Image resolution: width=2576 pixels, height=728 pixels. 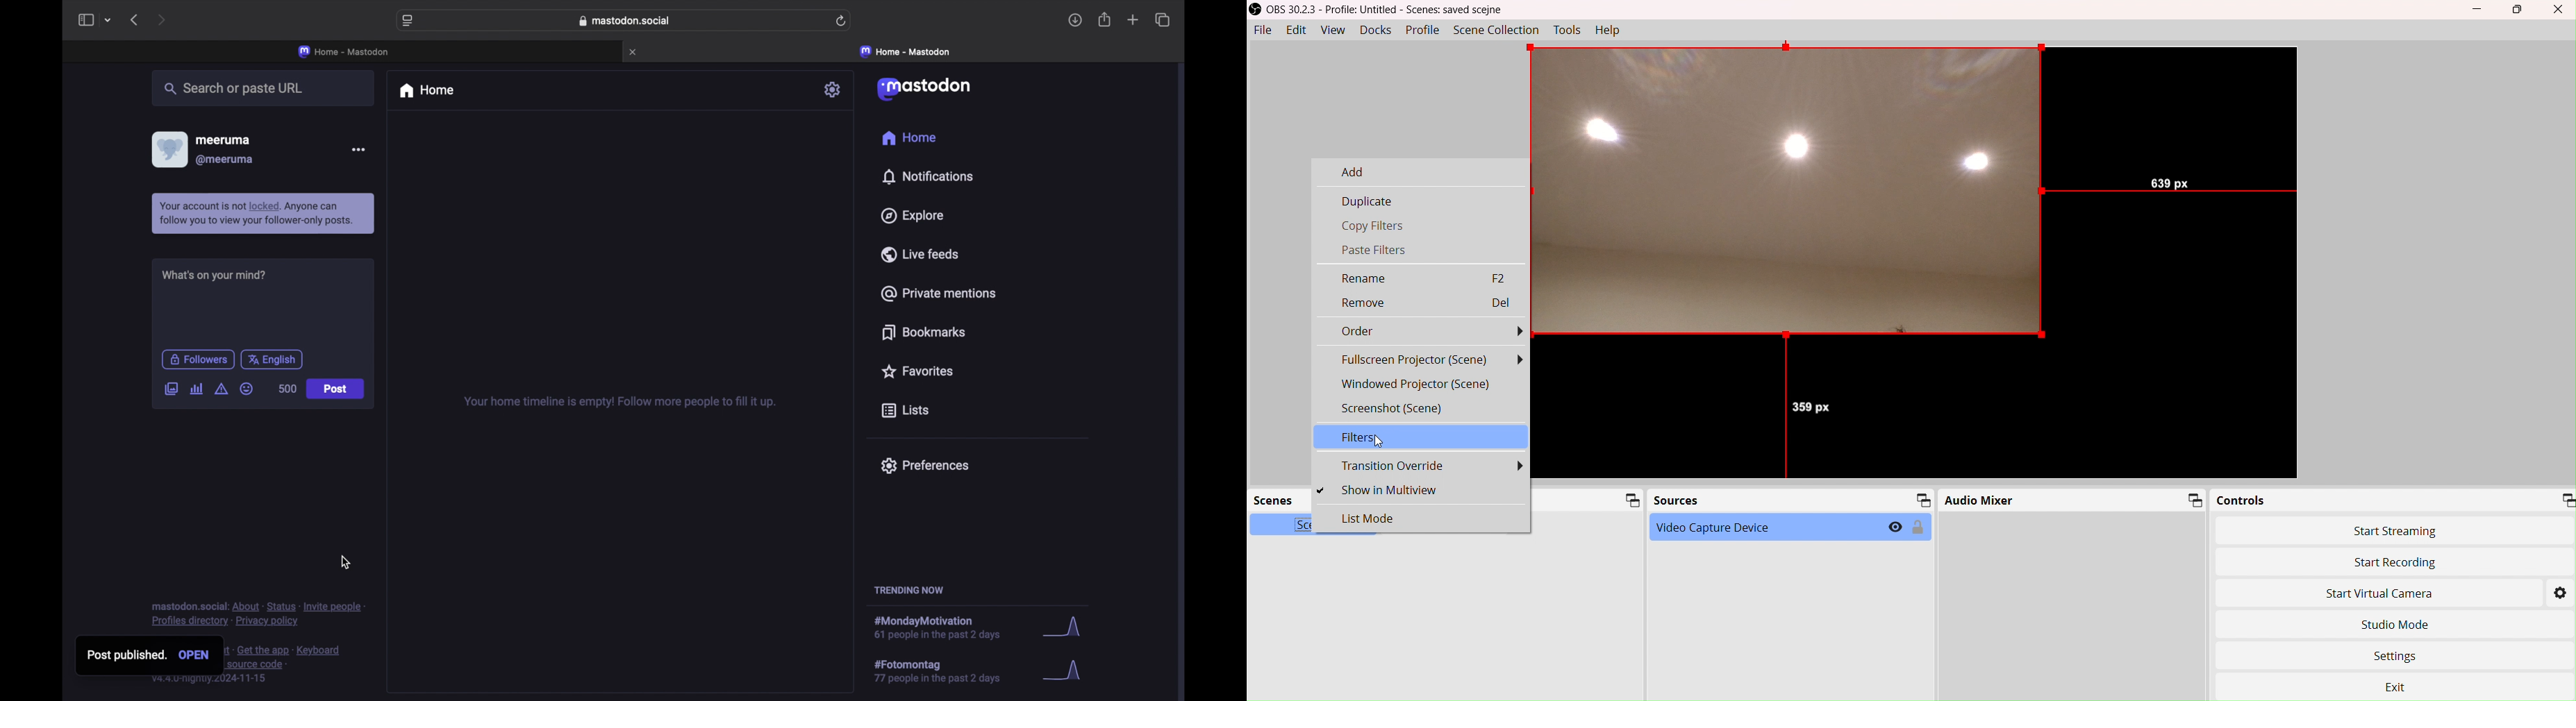 What do you see at coordinates (1431, 330) in the screenshot?
I see `Order` at bounding box center [1431, 330].